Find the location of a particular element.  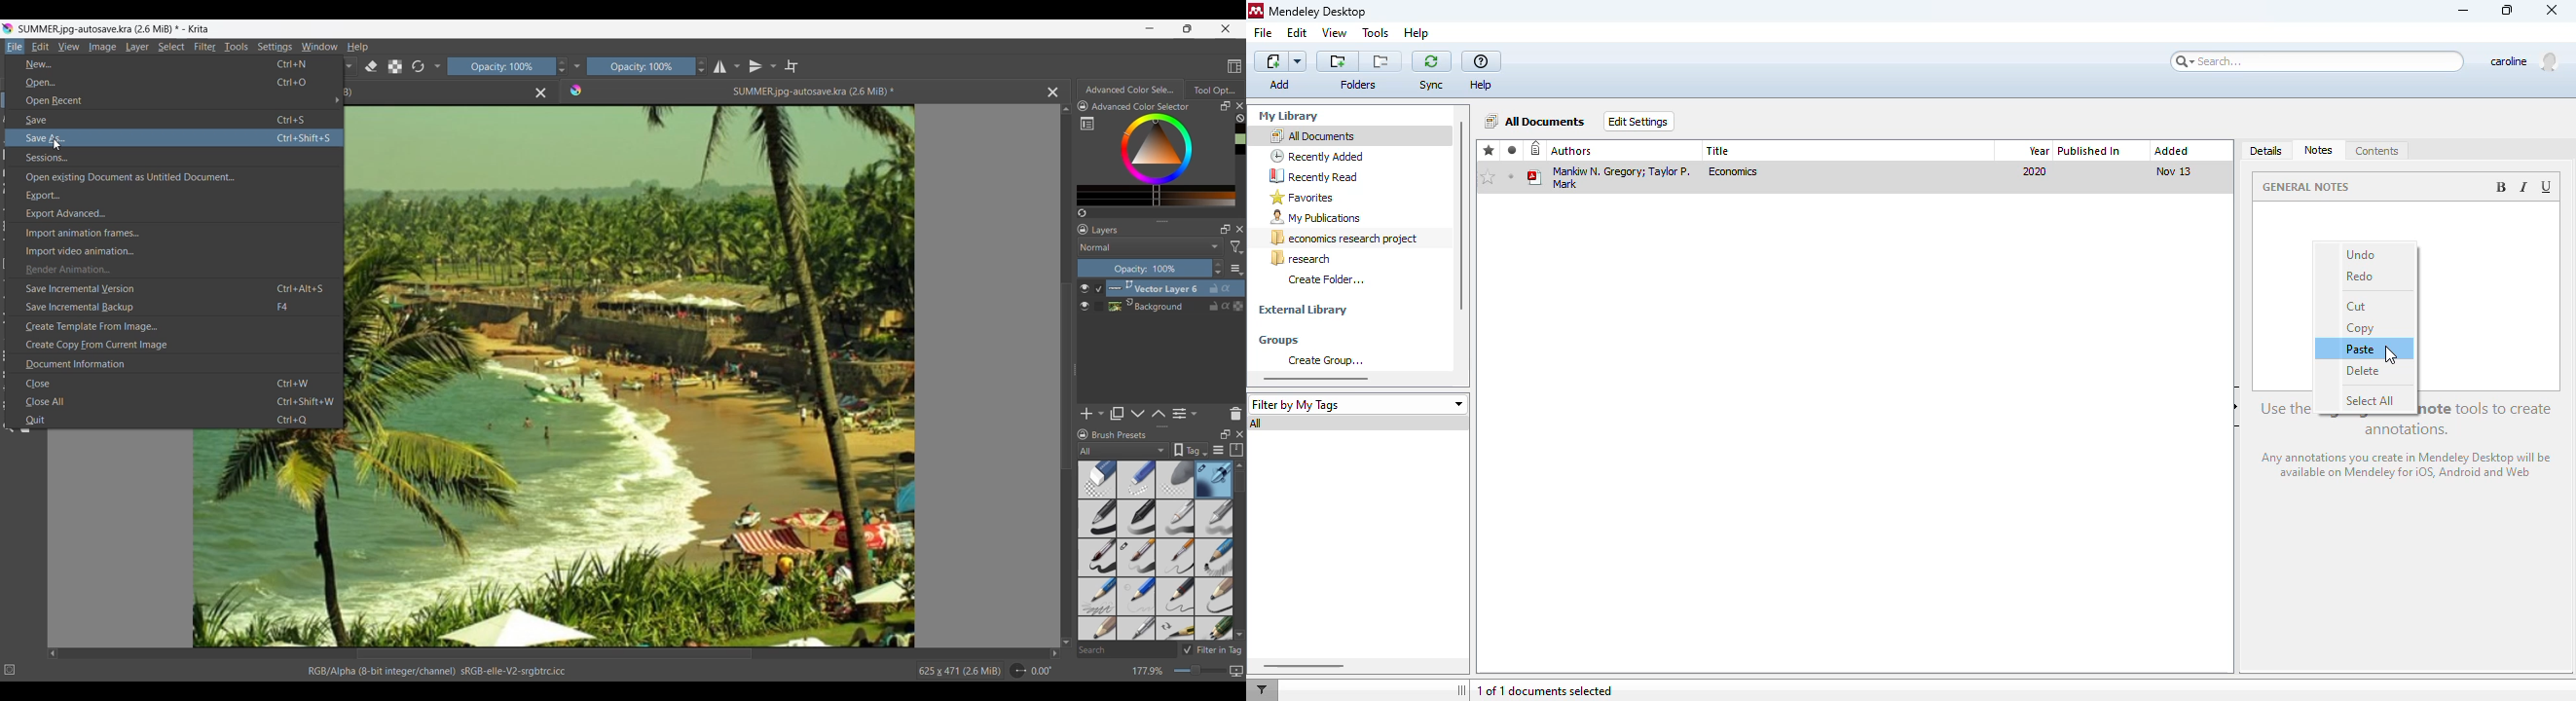

Help is located at coordinates (1485, 85).